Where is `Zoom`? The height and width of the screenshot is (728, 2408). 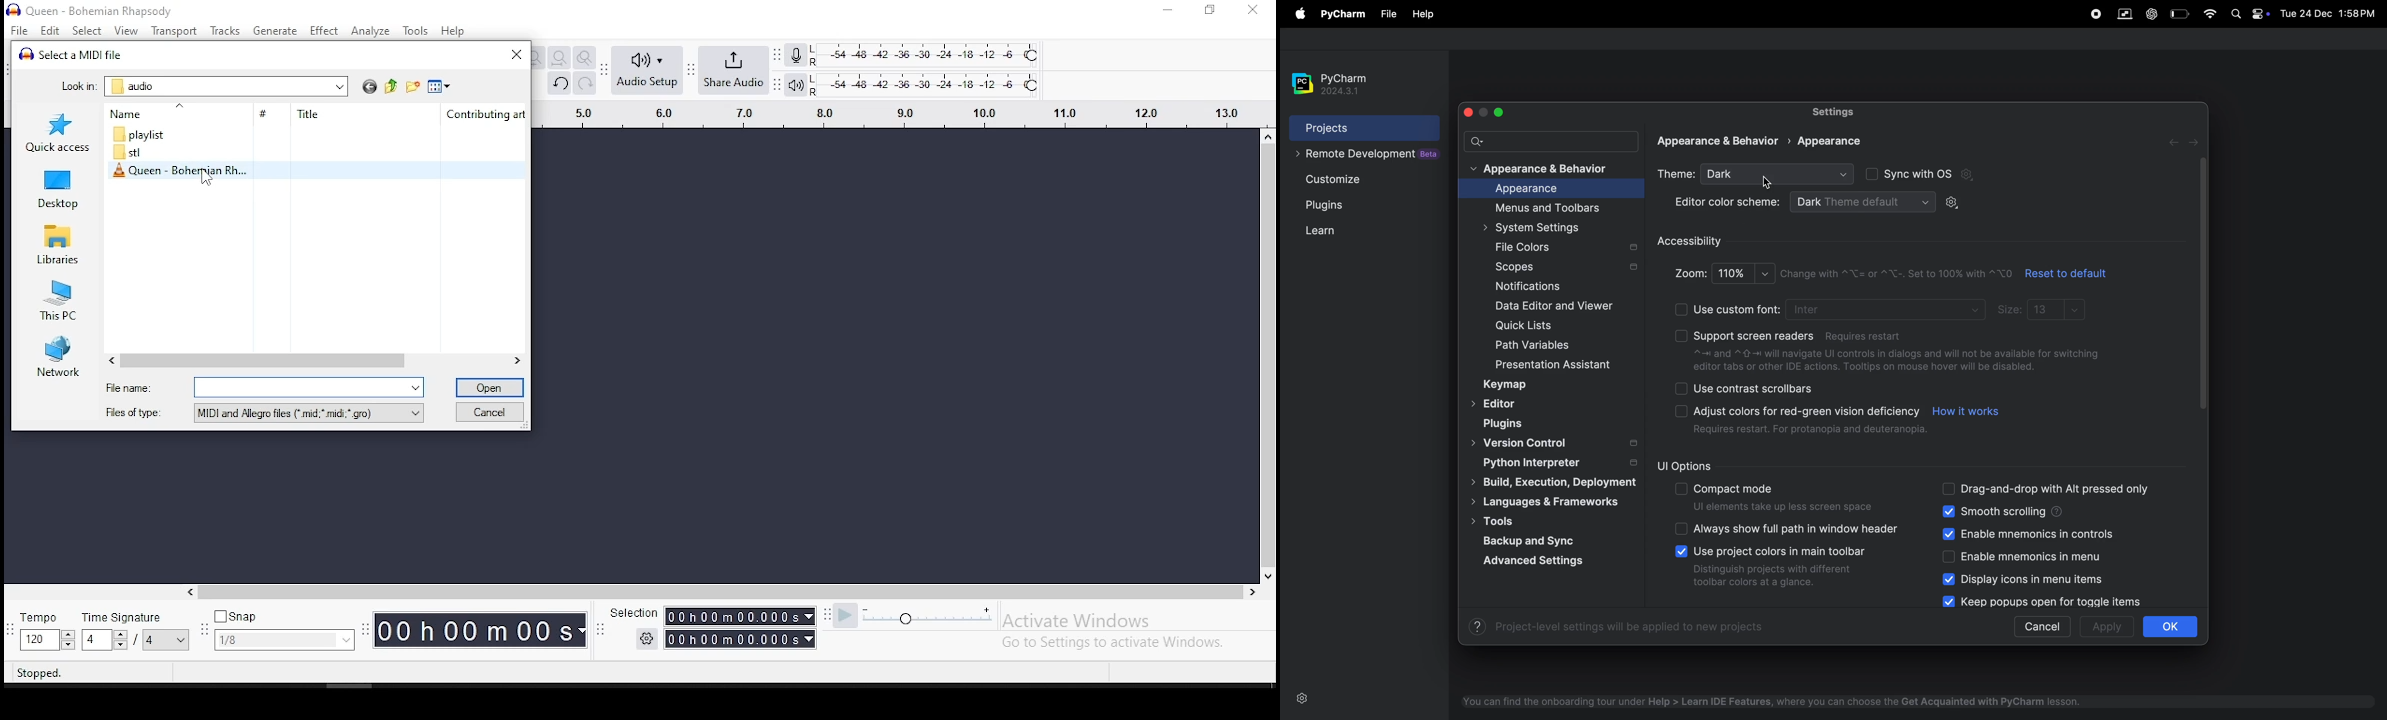
Zoom is located at coordinates (1689, 273).